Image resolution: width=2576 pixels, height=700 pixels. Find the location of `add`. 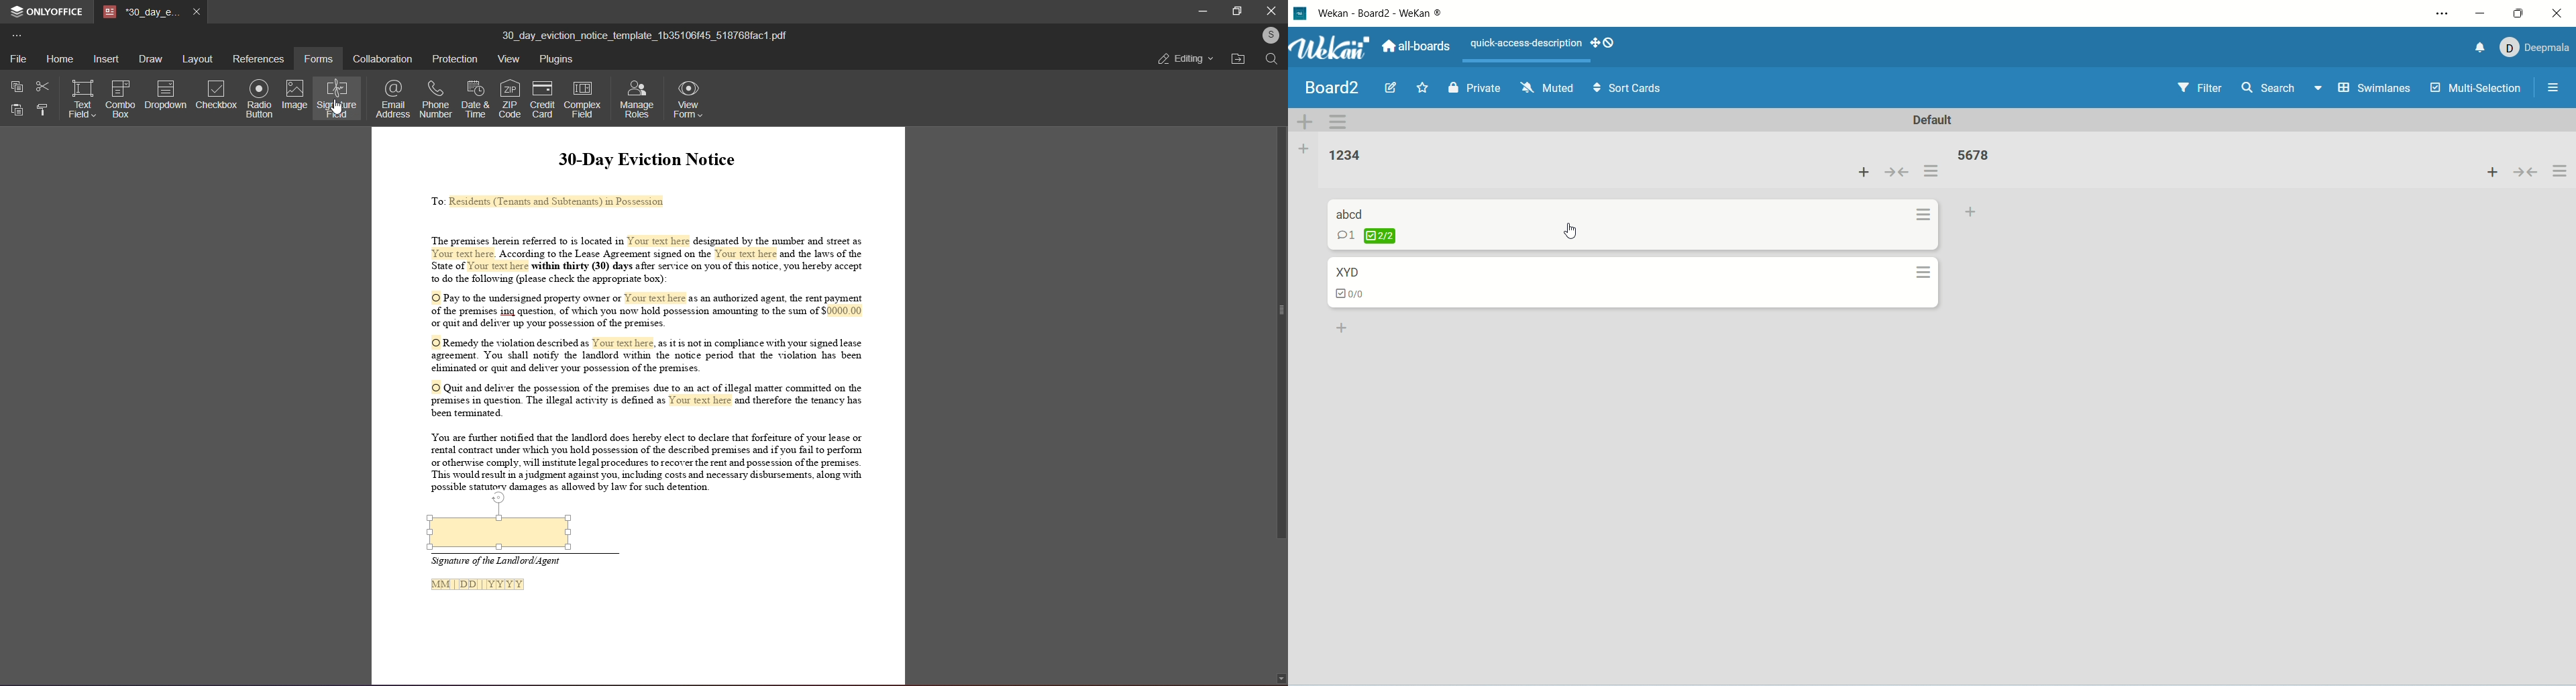

add is located at coordinates (1344, 327).